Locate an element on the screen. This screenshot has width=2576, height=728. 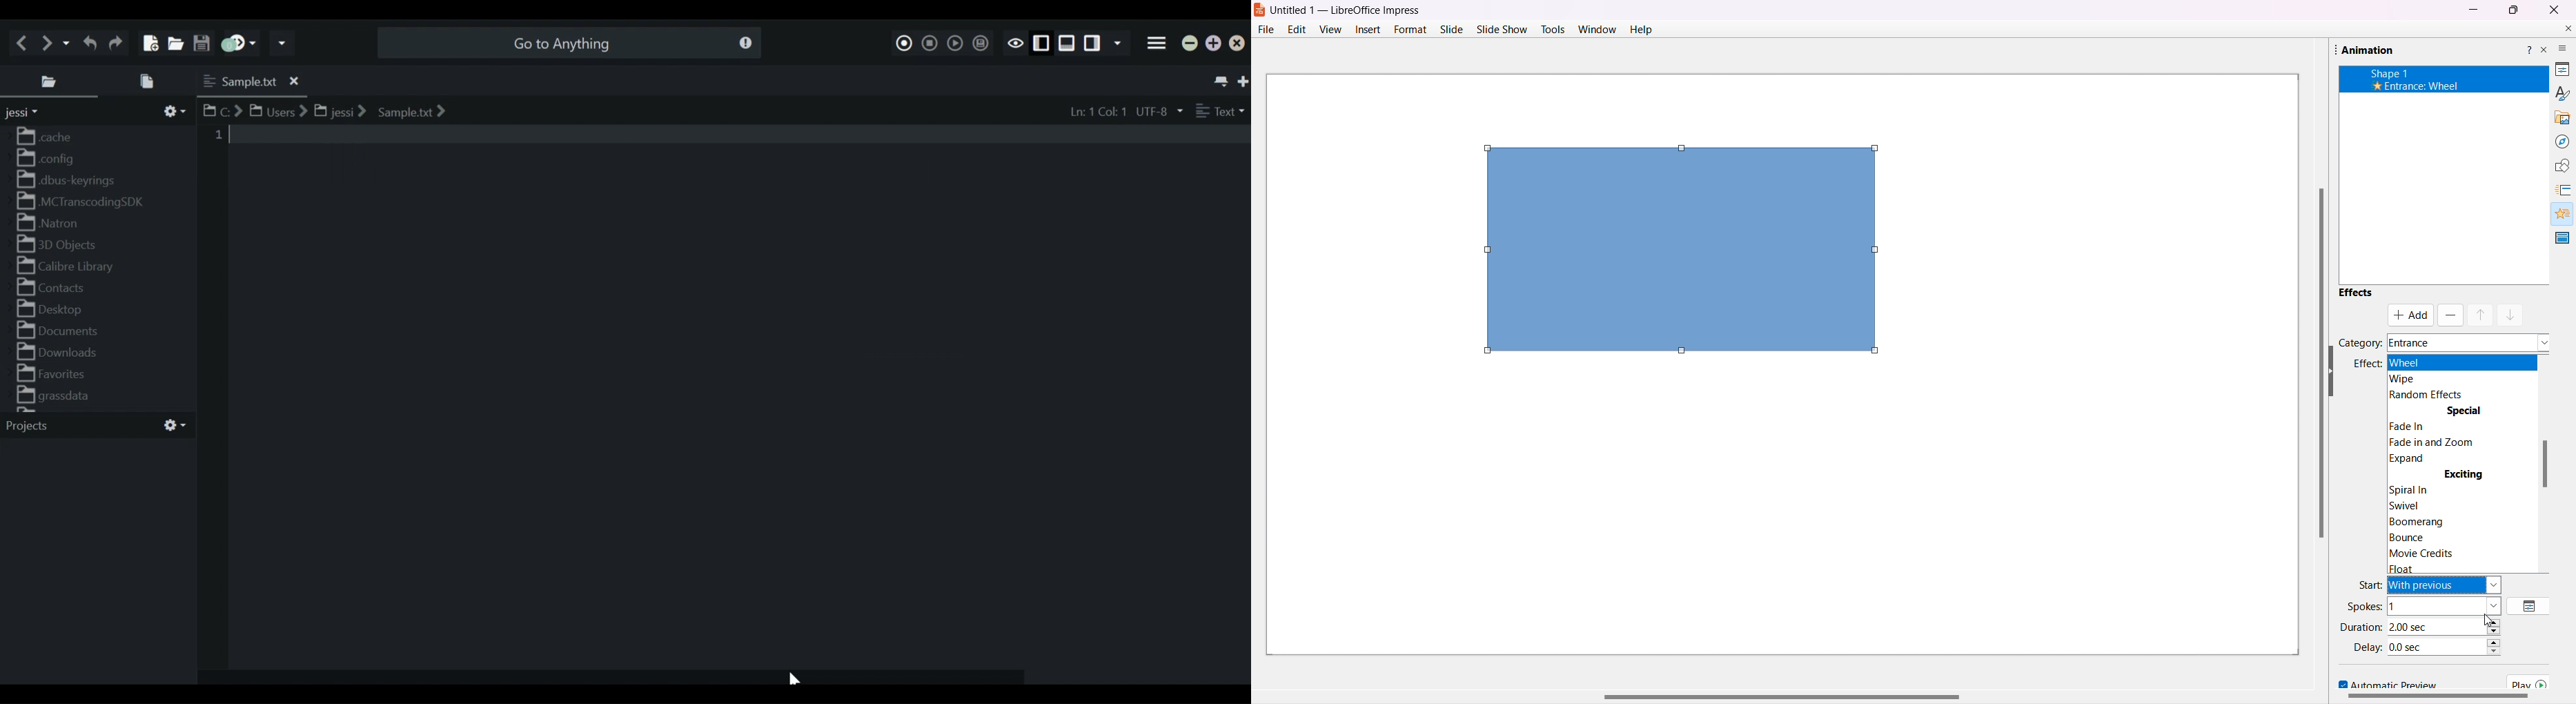
Maximize is located at coordinates (2513, 10).